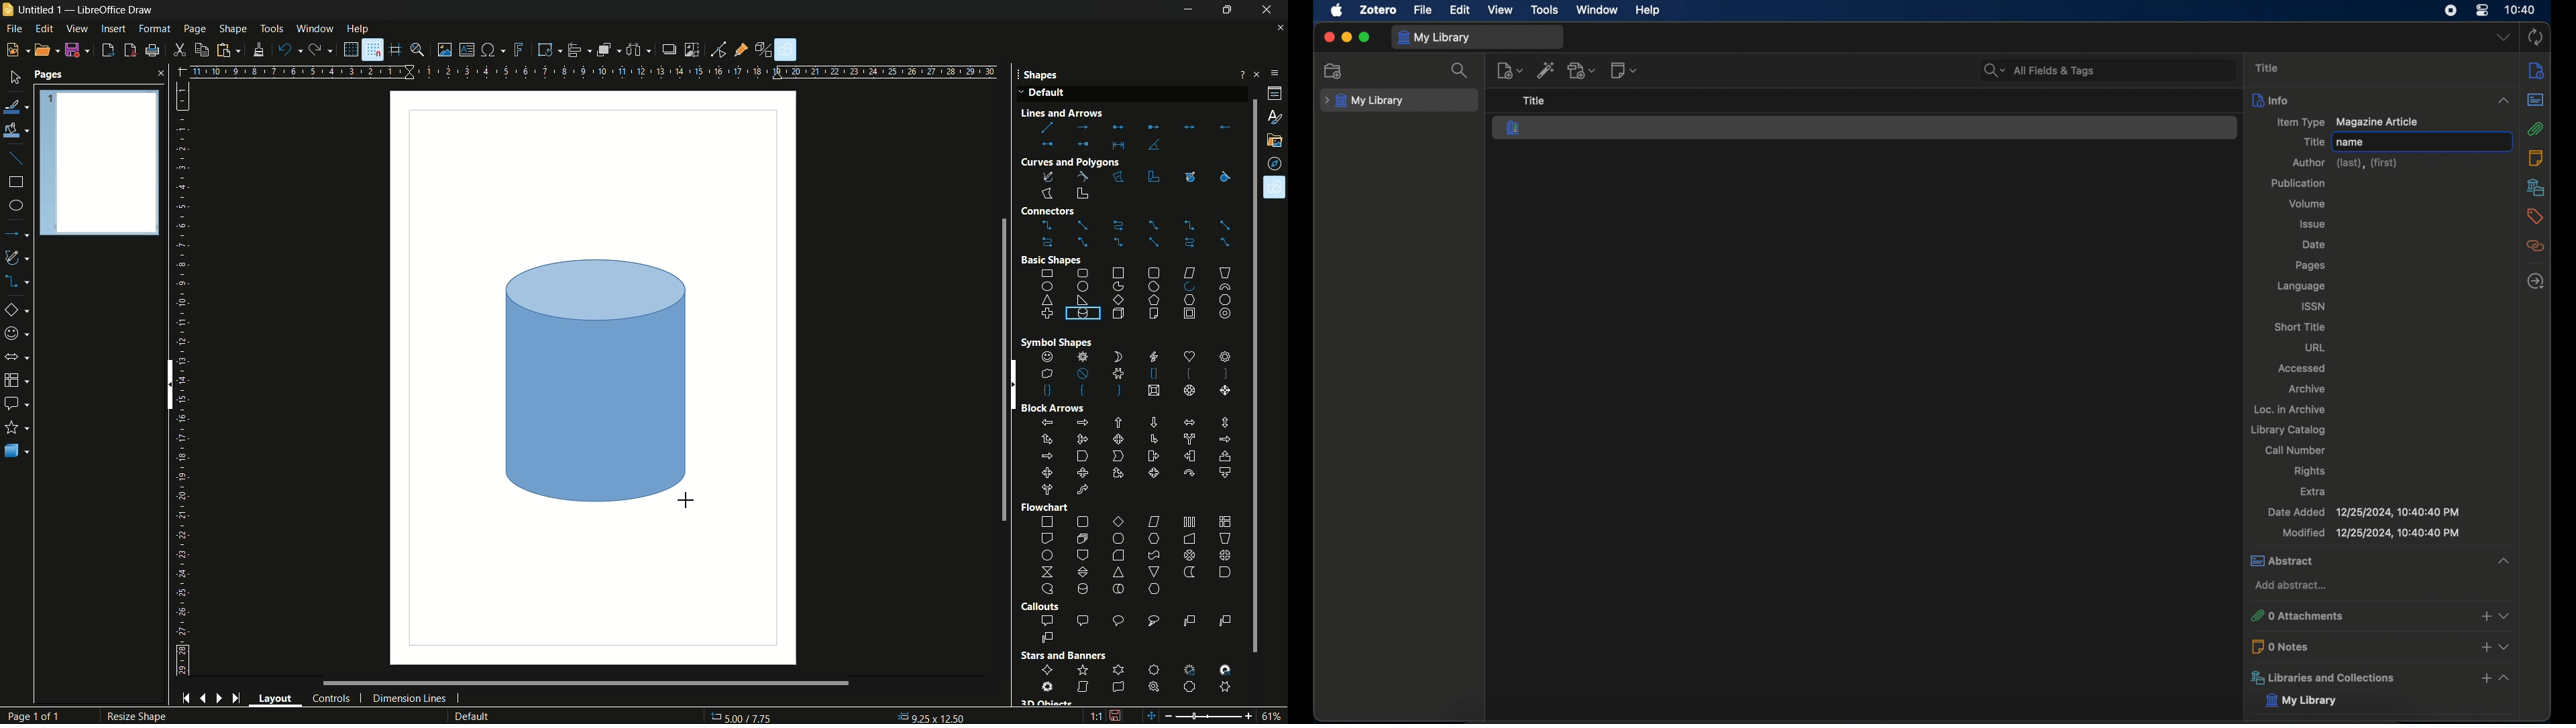  Describe the element at coordinates (109, 51) in the screenshot. I see `export` at that location.